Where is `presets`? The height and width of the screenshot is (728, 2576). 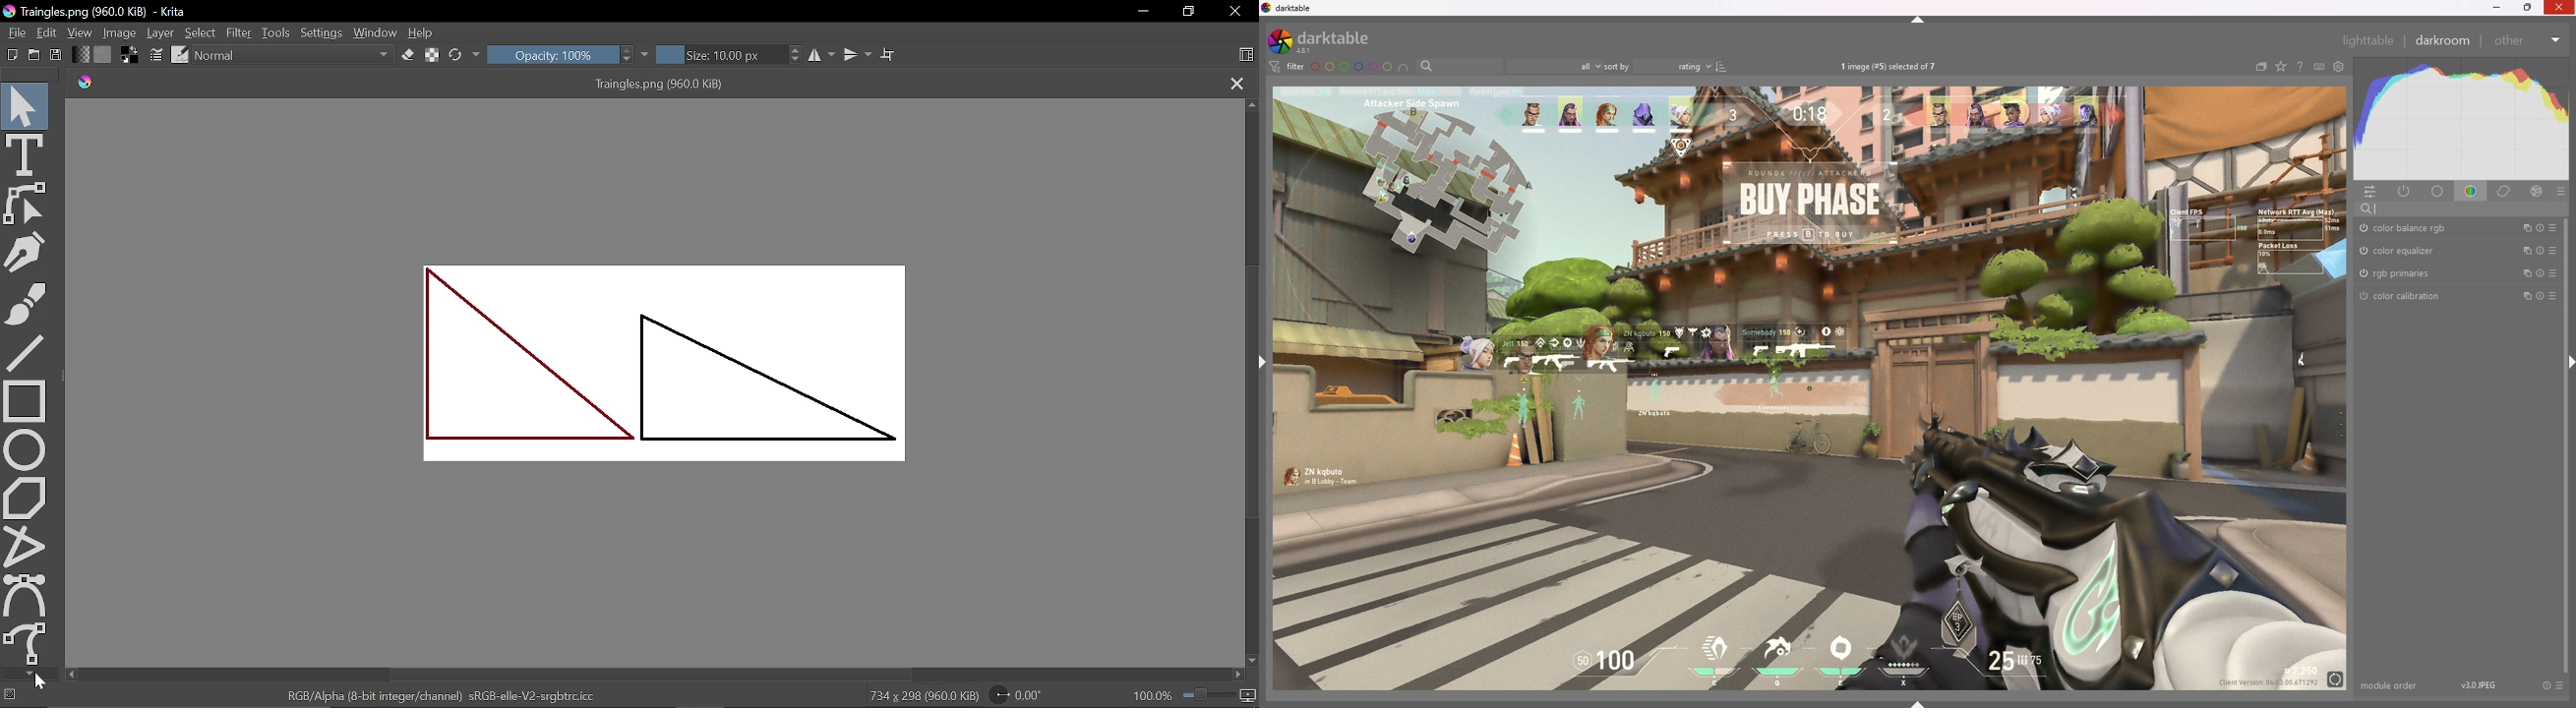
presets is located at coordinates (2561, 192).